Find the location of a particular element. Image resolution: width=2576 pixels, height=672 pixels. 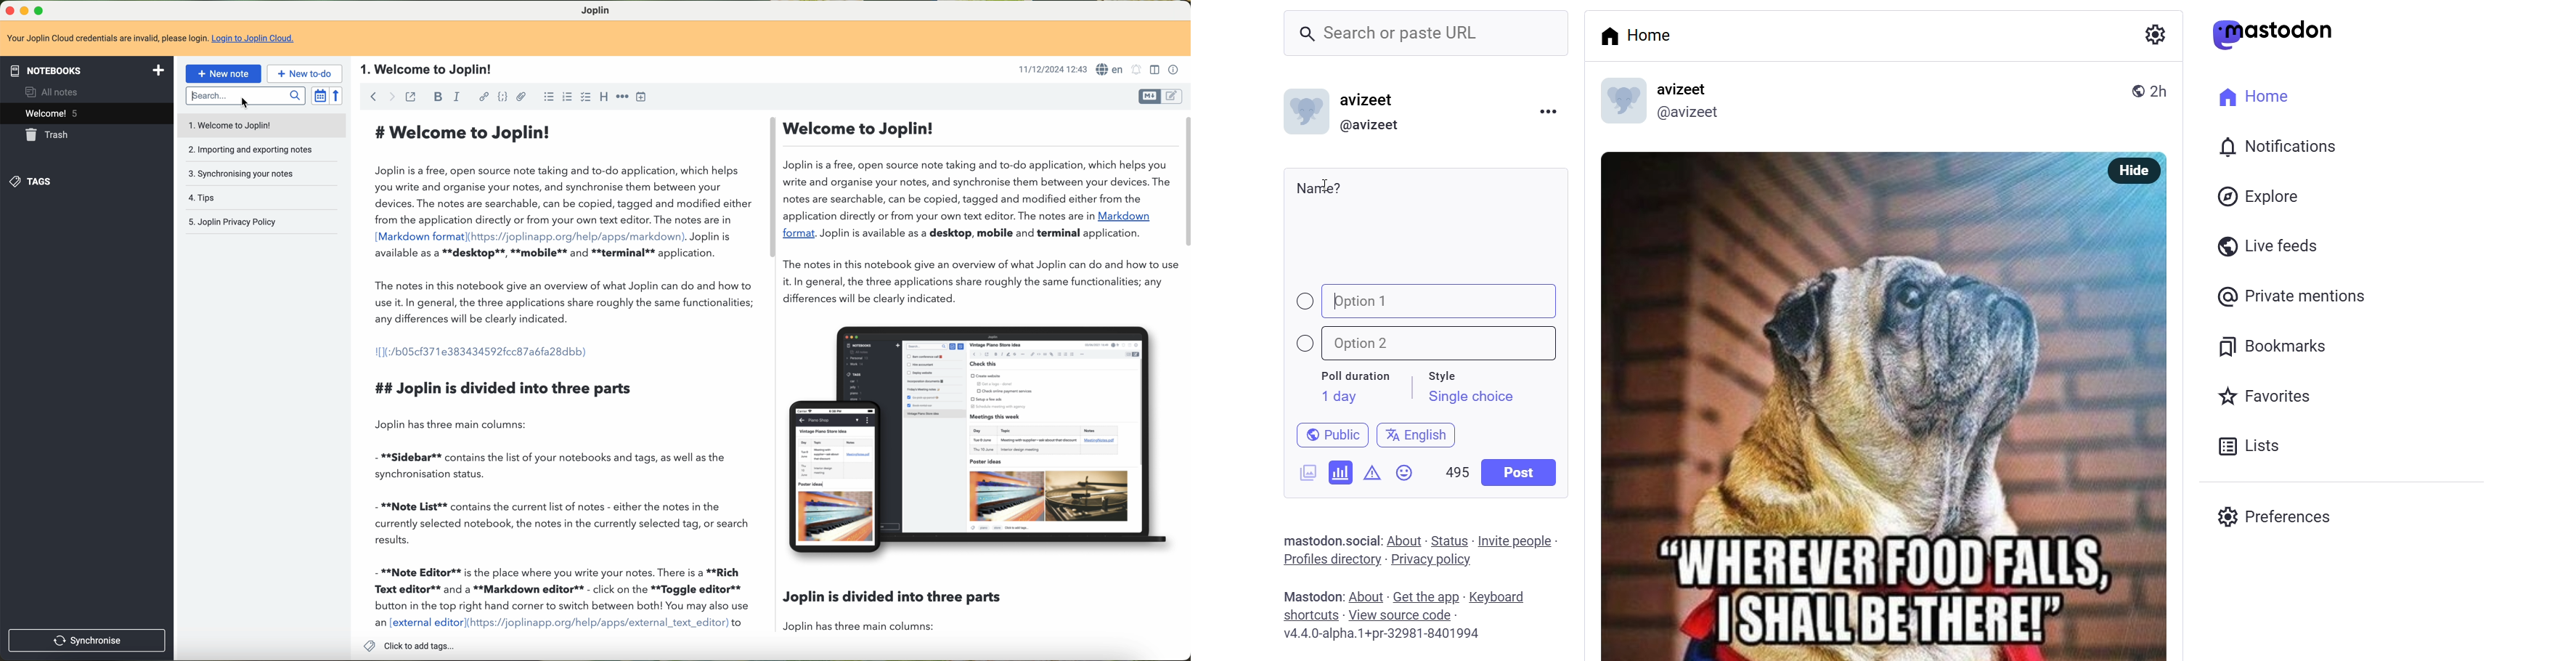

trash is located at coordinates (48, 135).